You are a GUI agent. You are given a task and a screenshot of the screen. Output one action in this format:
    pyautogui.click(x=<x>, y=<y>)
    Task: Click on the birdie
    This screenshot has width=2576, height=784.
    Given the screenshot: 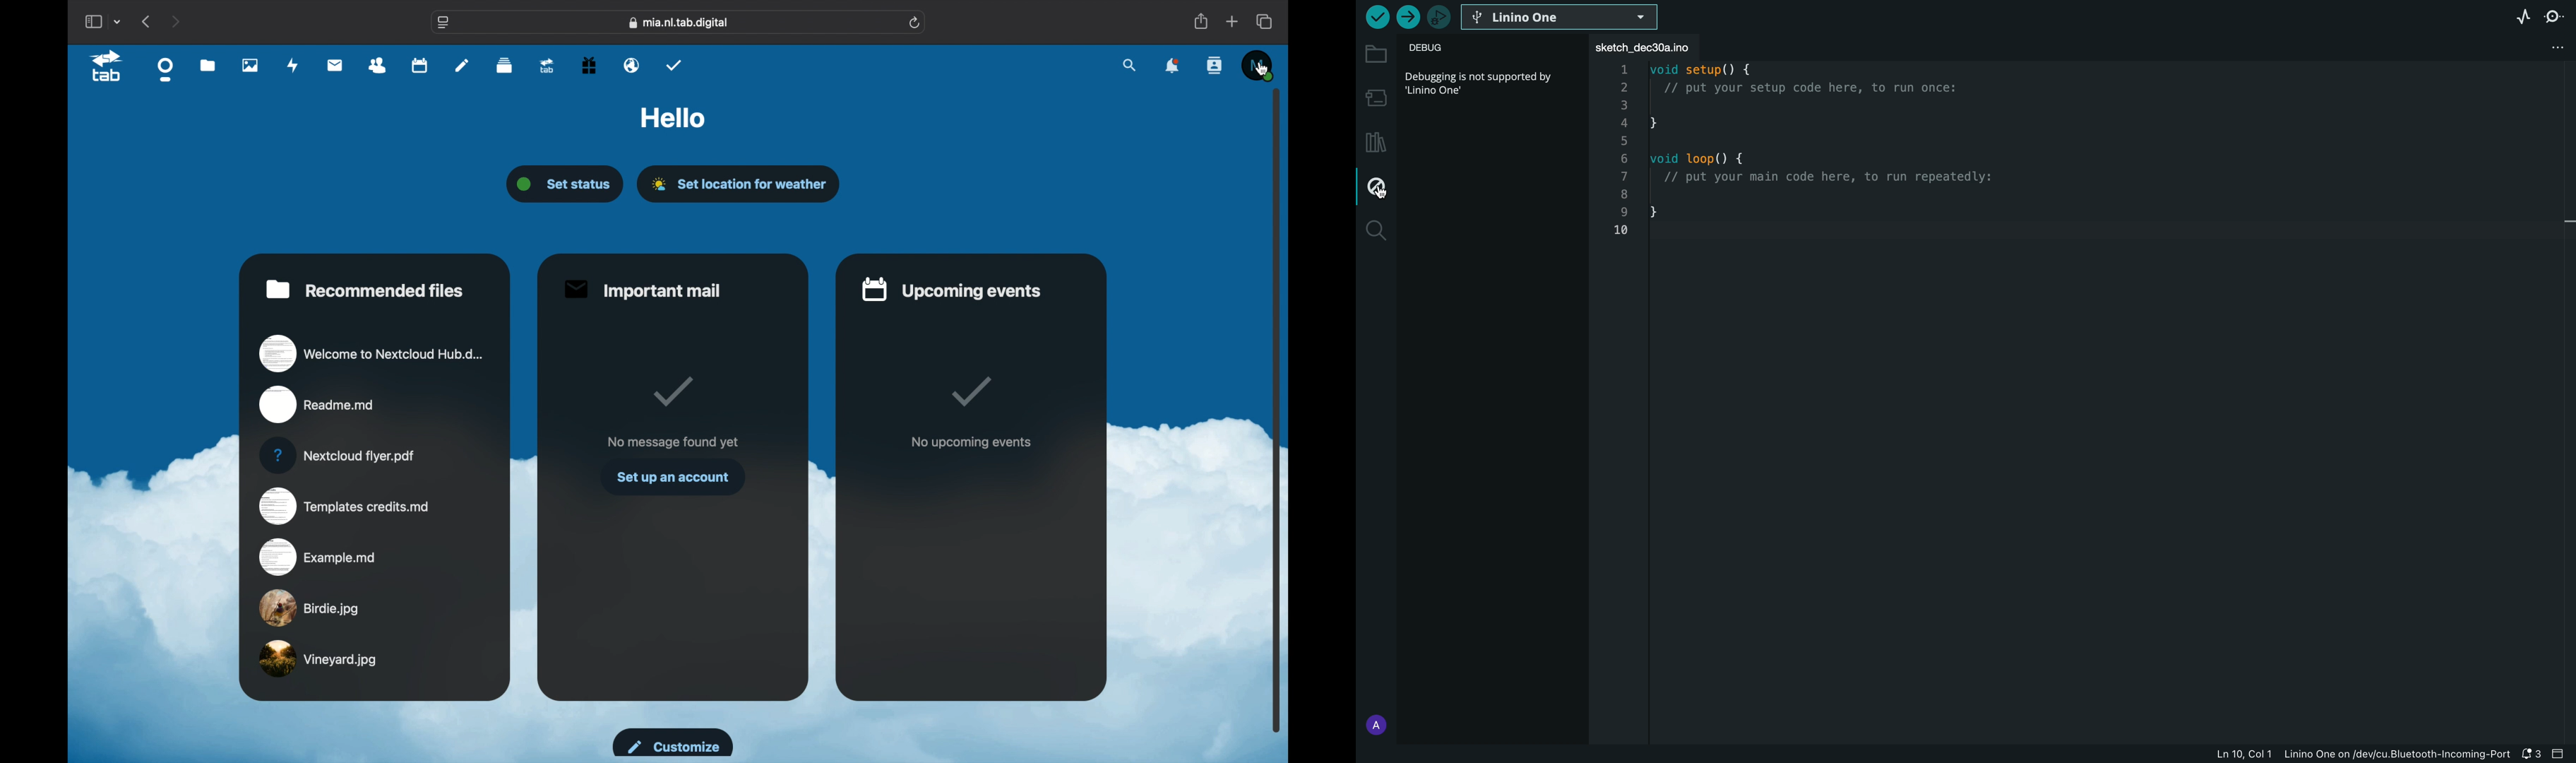 What is the action you would take?
    pyautogui.click(x=309, y=608)
    